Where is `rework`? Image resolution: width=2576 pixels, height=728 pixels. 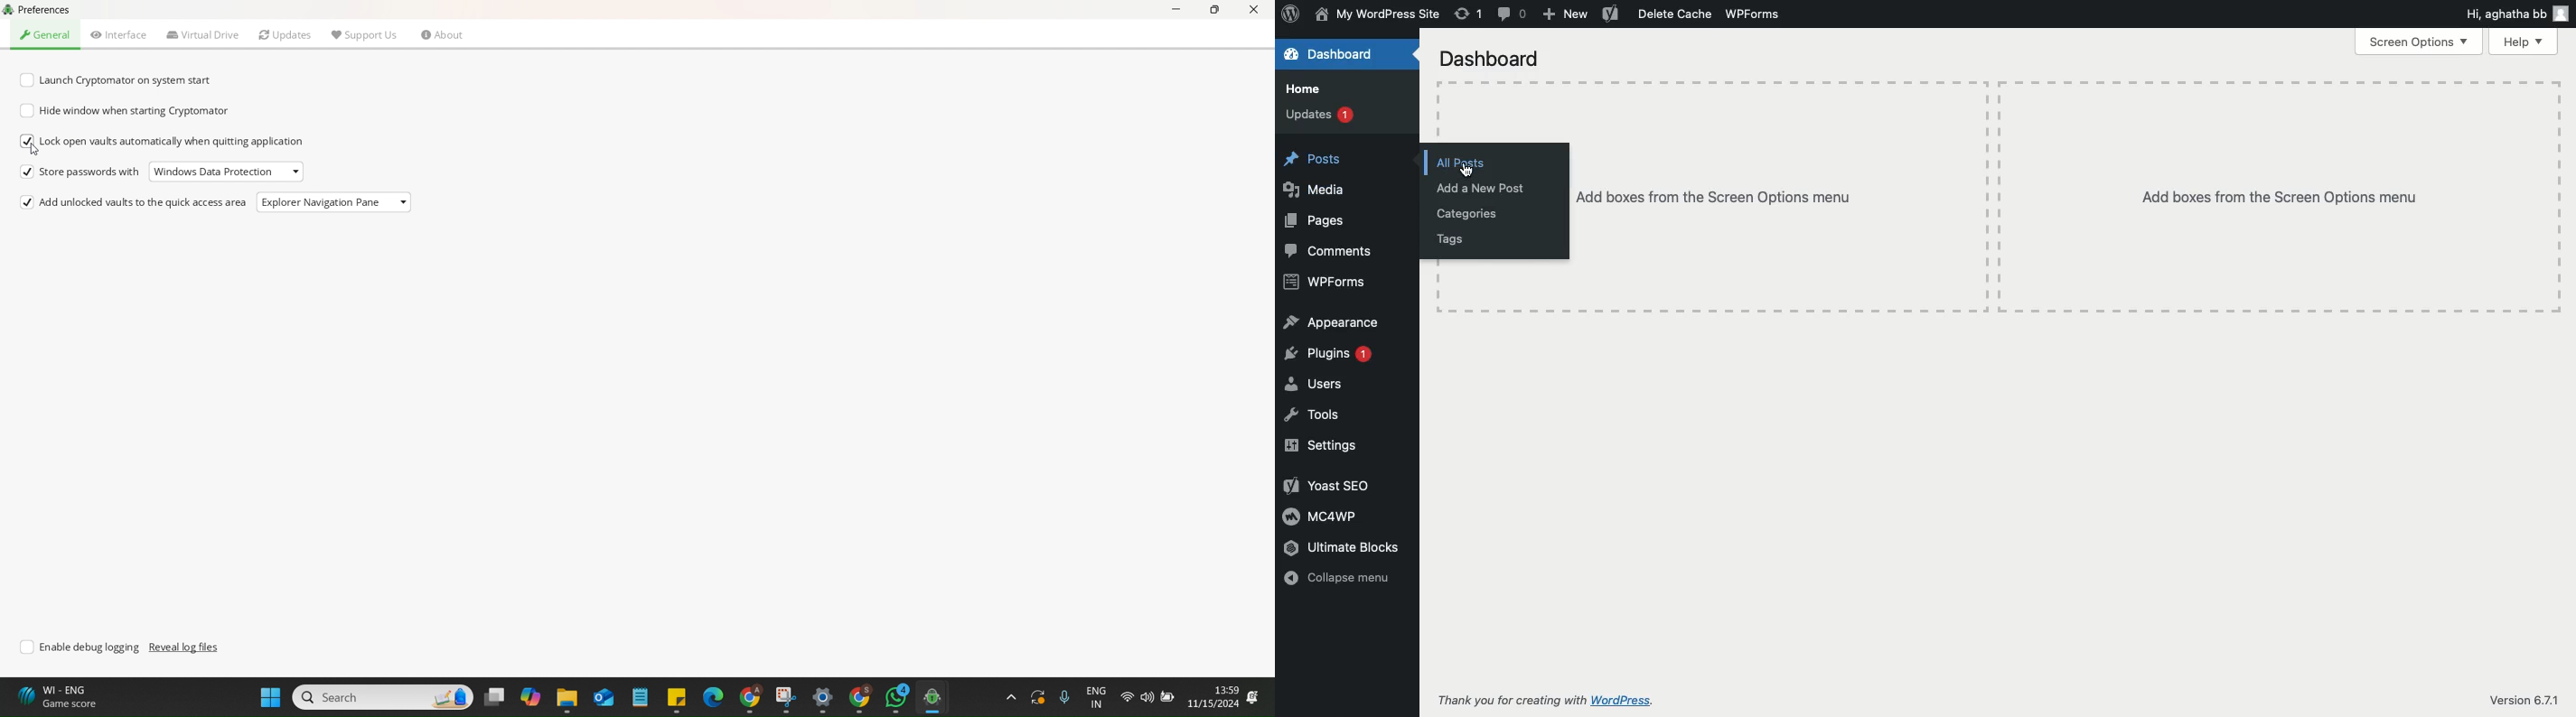
rework is located at coordinates (1469, 14).